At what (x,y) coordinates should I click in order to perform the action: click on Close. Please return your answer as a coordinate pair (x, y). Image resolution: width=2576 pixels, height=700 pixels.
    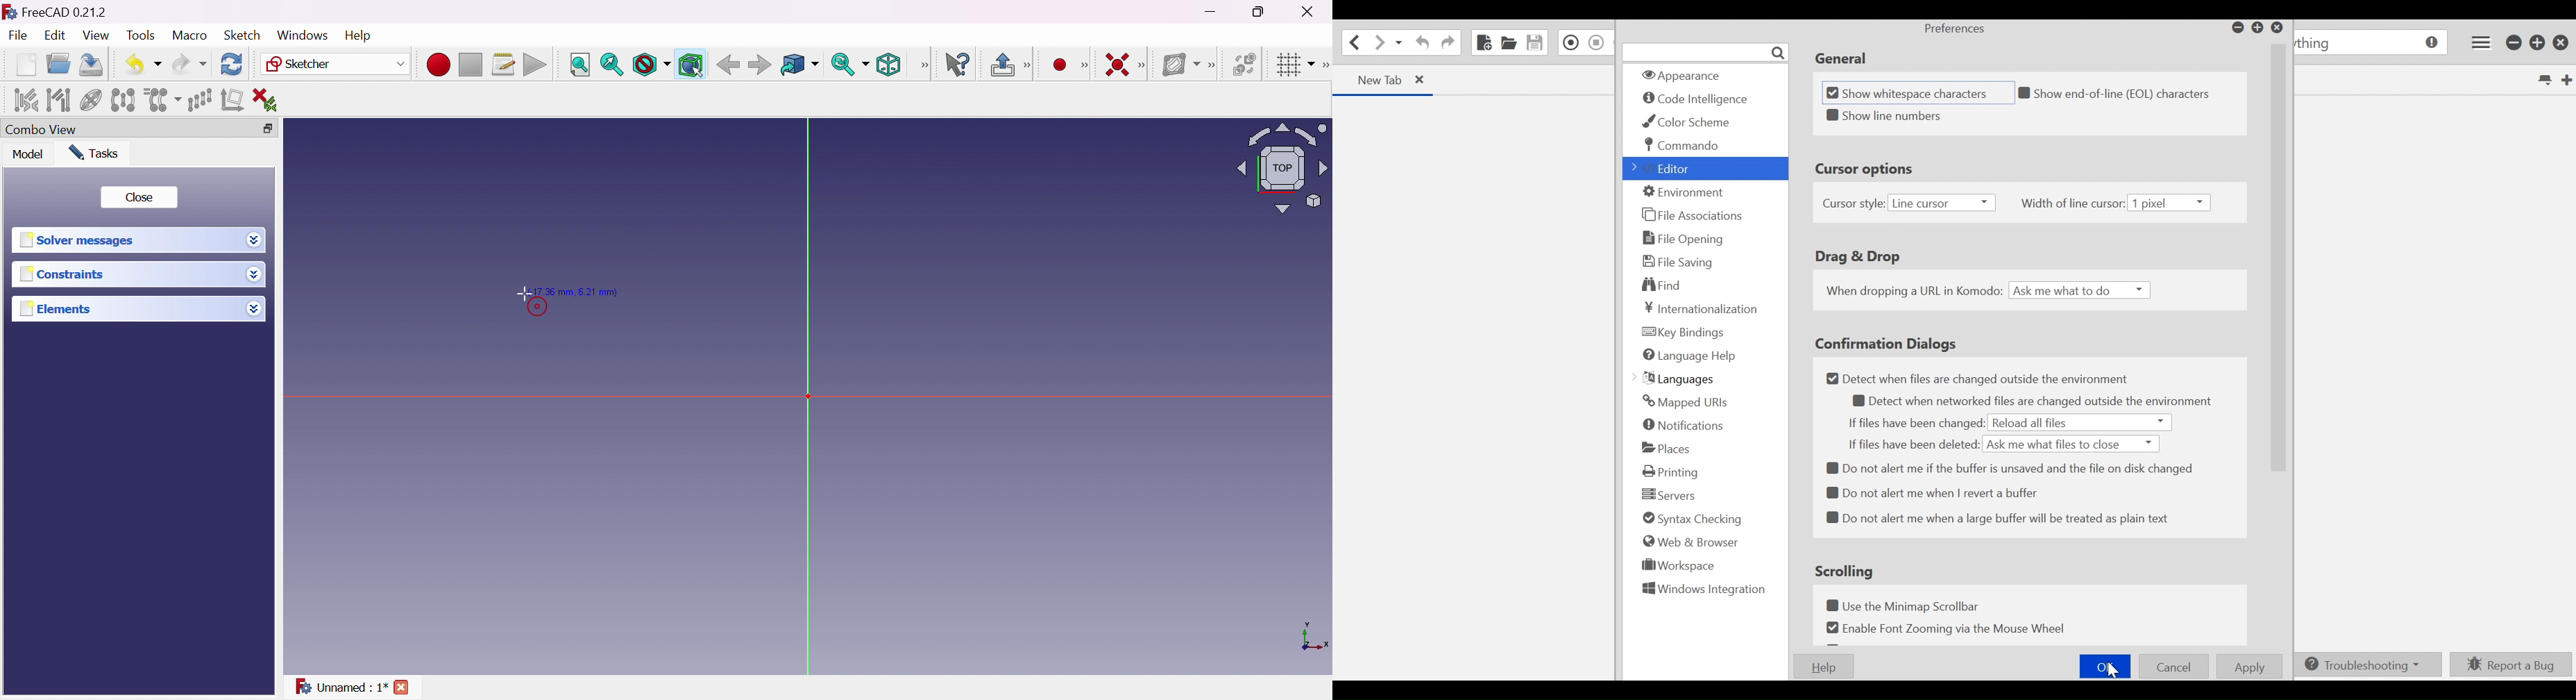
    Looking at the image, I should click on (140, 196).